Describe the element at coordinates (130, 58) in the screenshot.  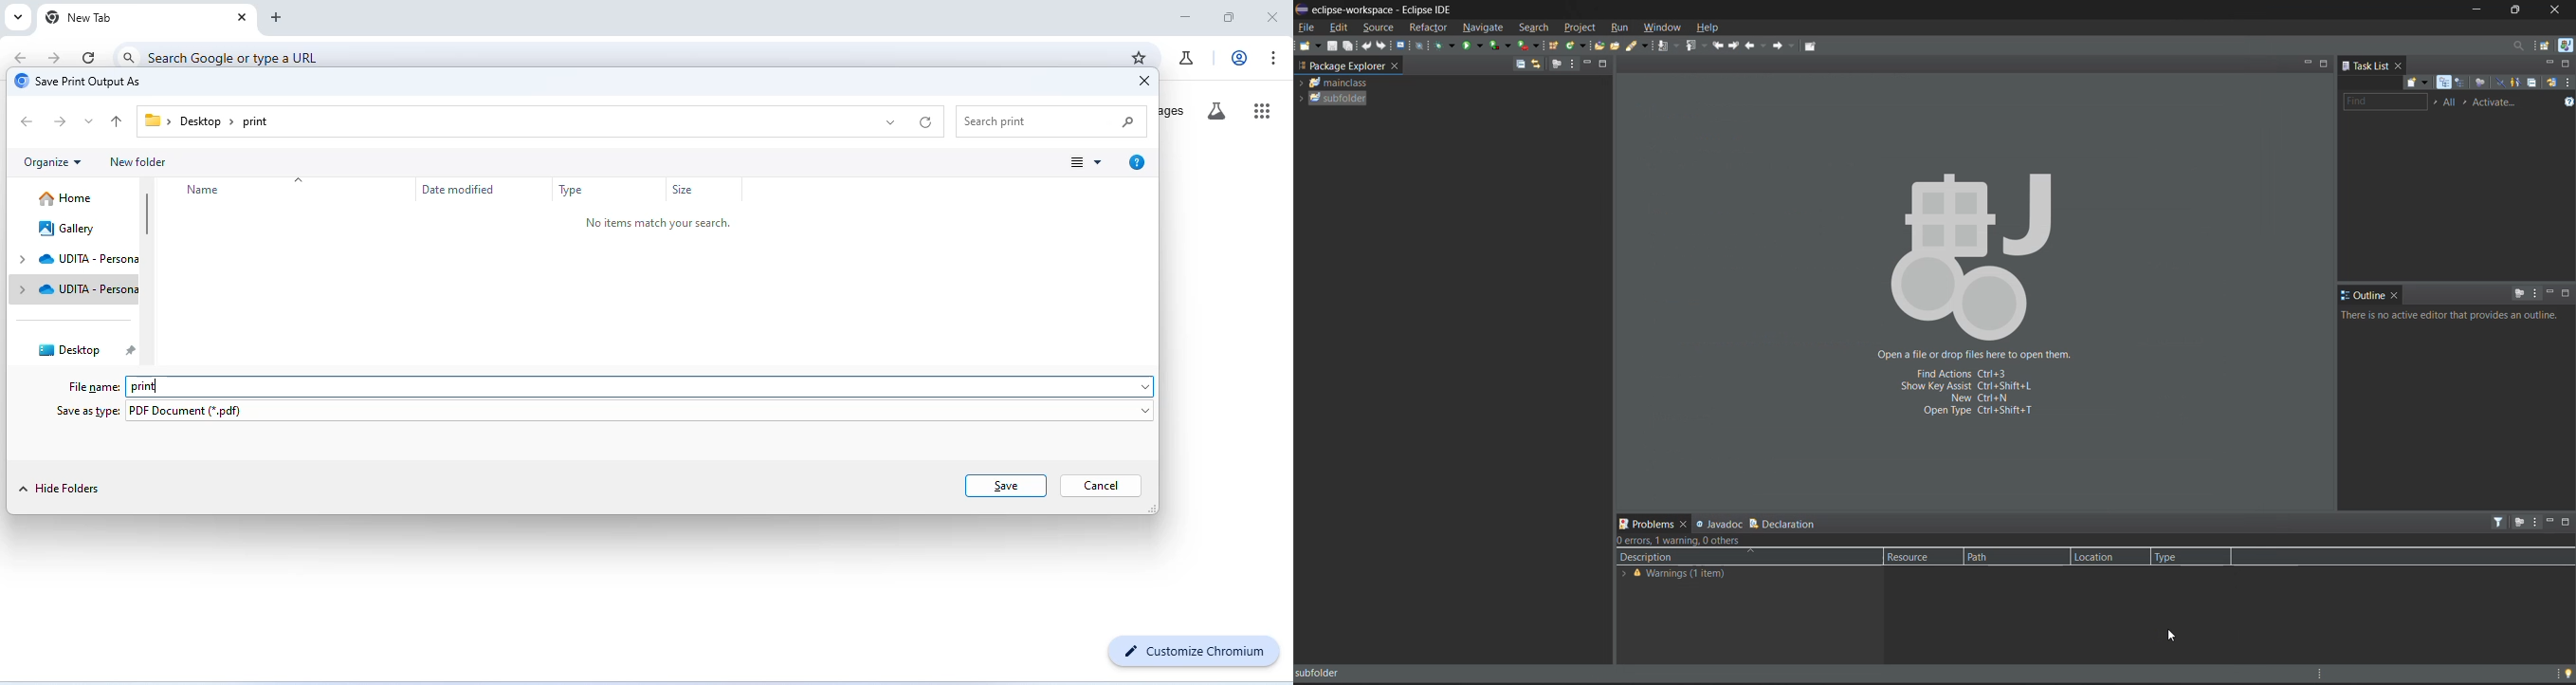
I see `search icon` at that location.